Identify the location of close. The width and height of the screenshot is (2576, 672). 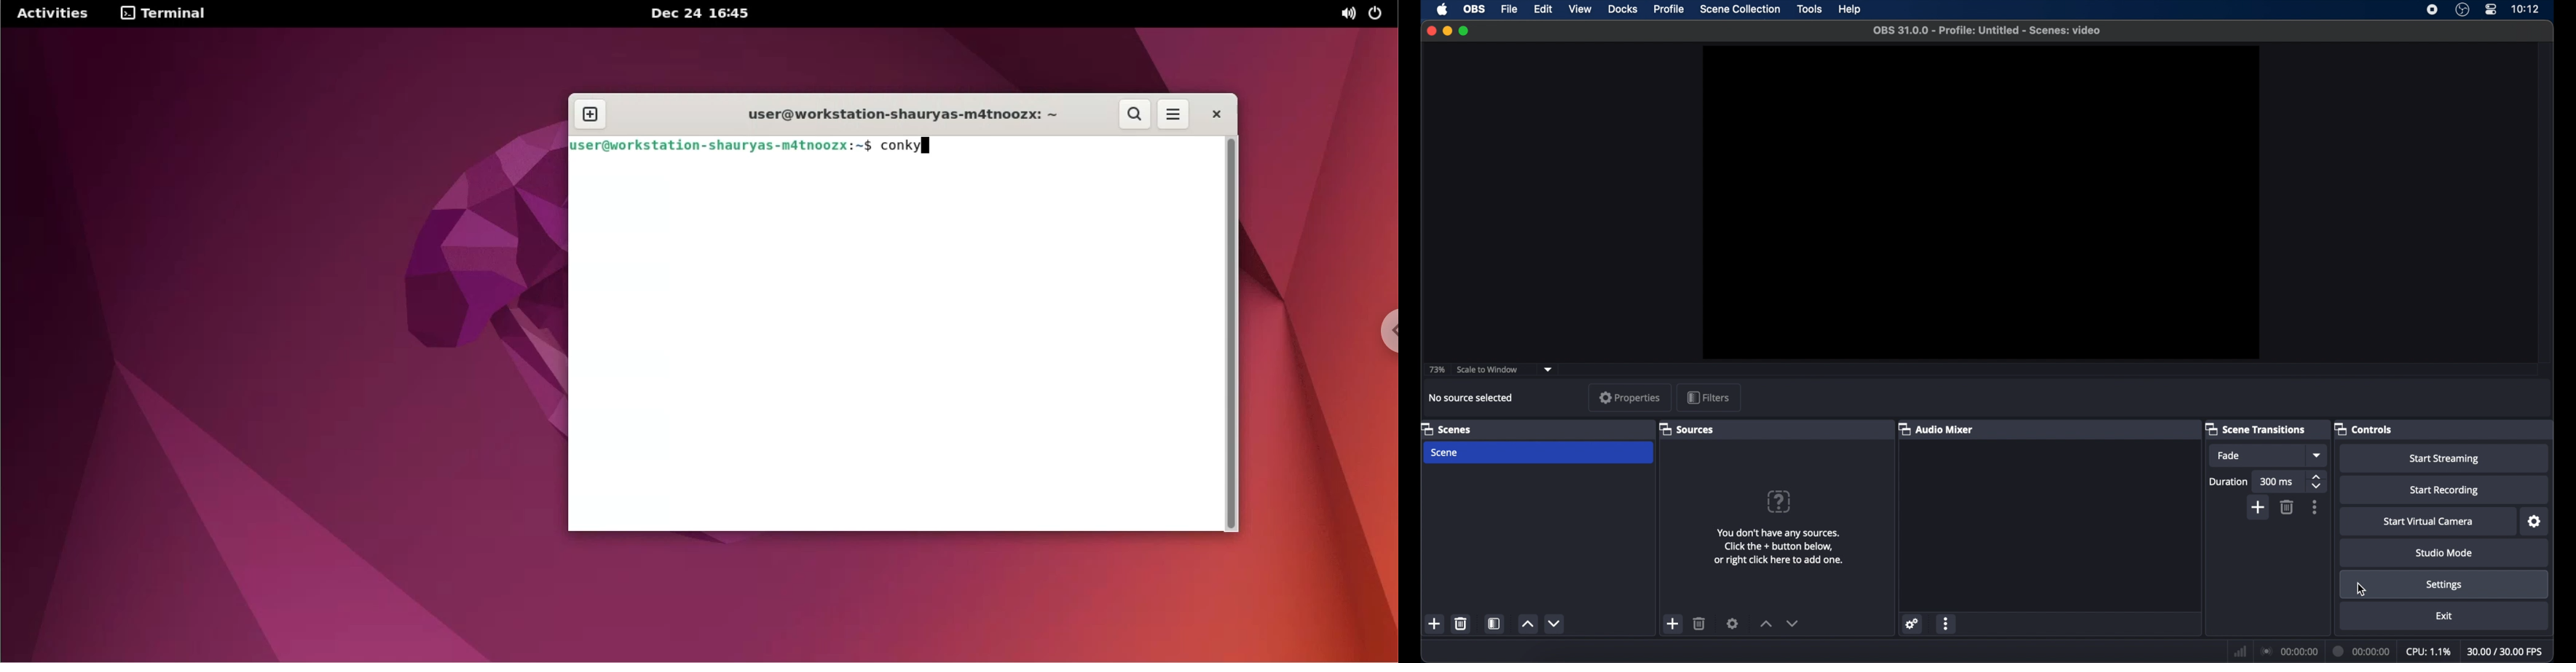
(1431, 31).